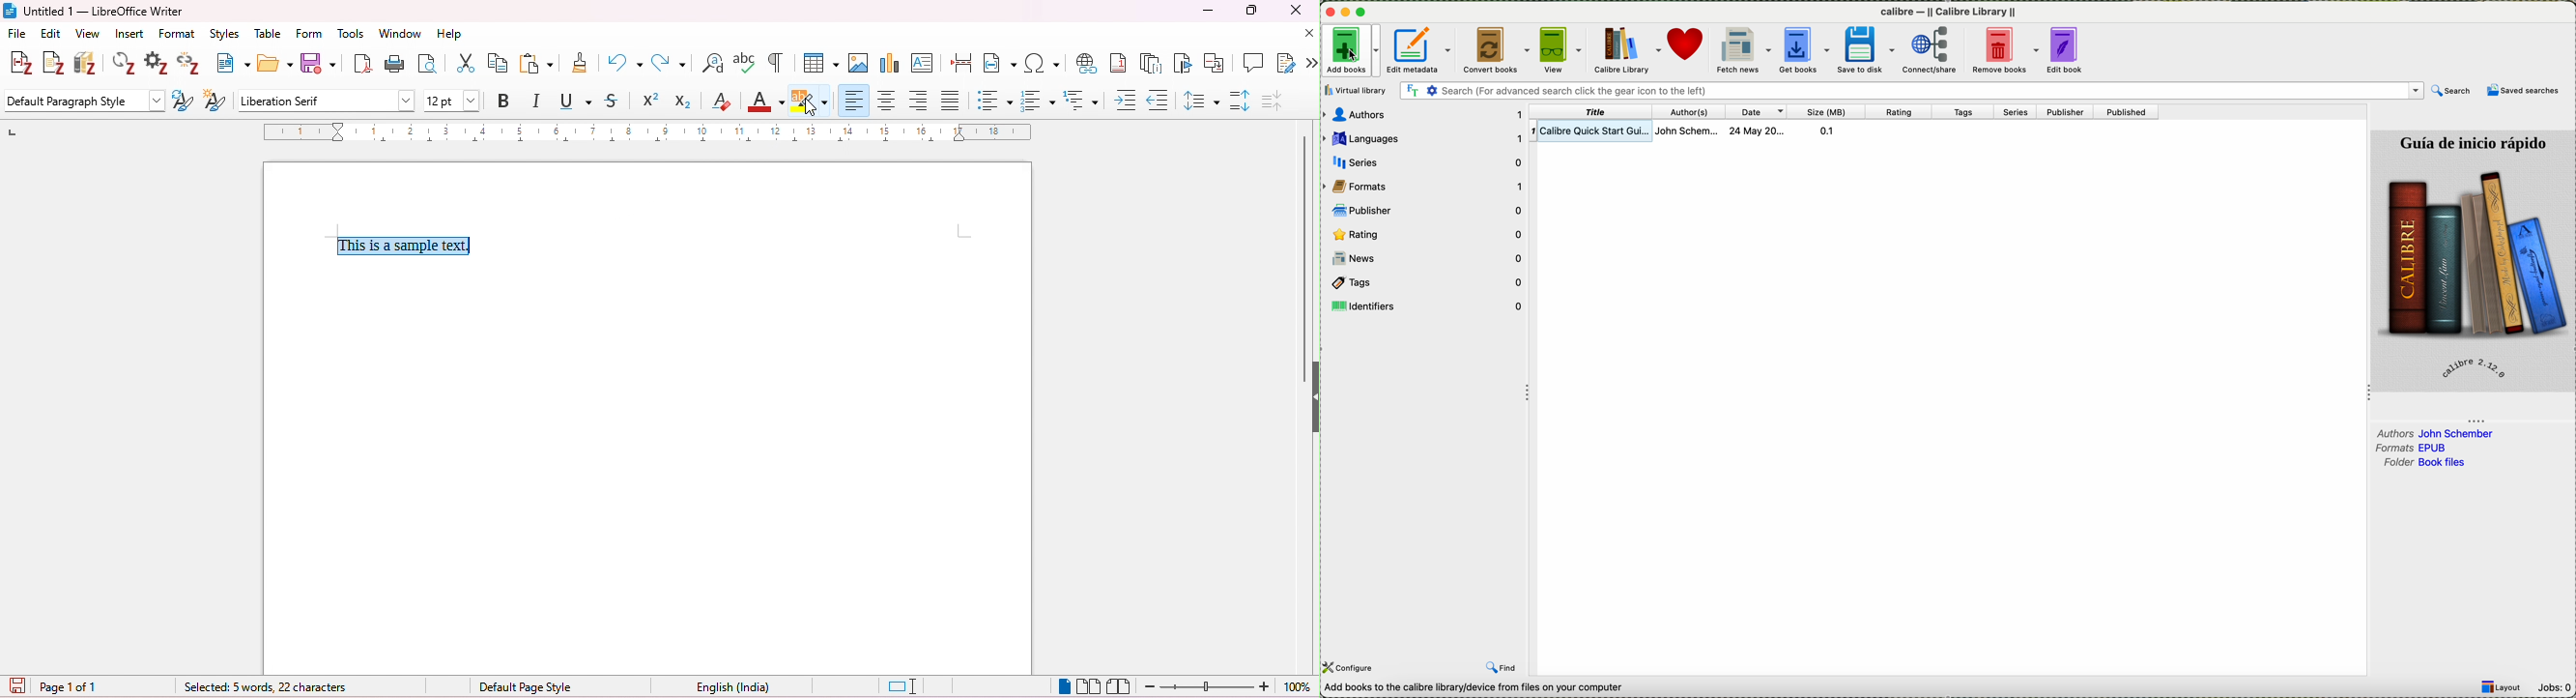  Describe the element at coordinates (1311, 64) in the screenshot. I see `more` at that location.